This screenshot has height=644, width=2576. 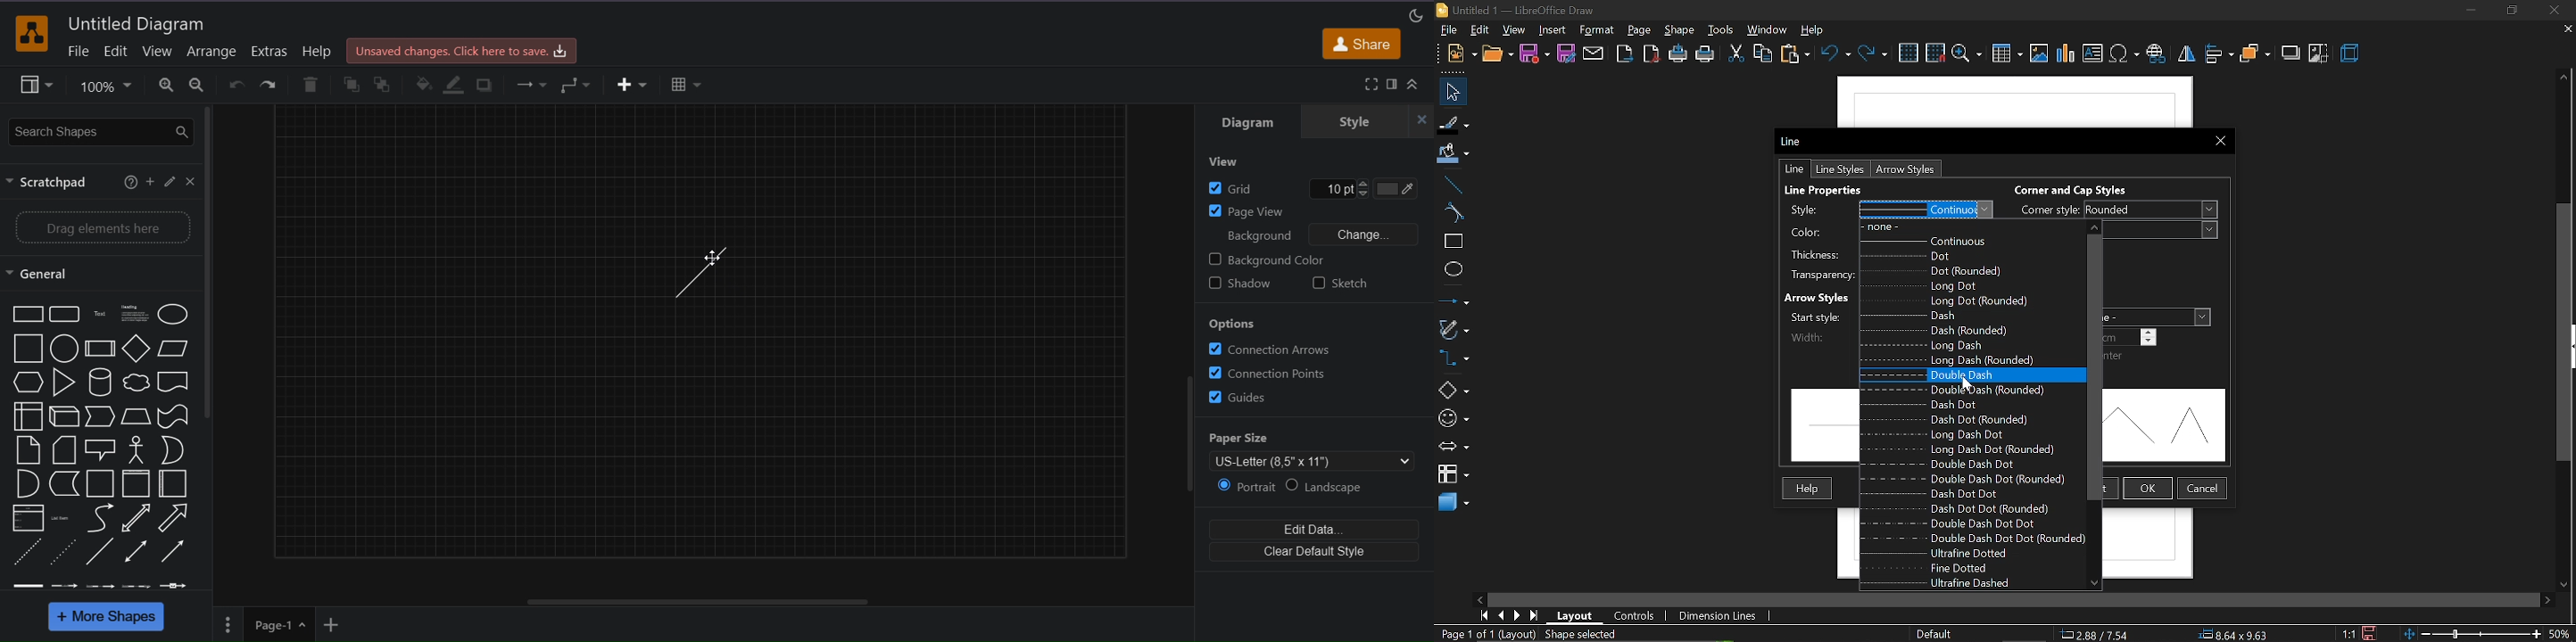 What do you see at coordinates (1796, 142) in the screenshot?
I see `Line` at bounding box center [1796, 142].